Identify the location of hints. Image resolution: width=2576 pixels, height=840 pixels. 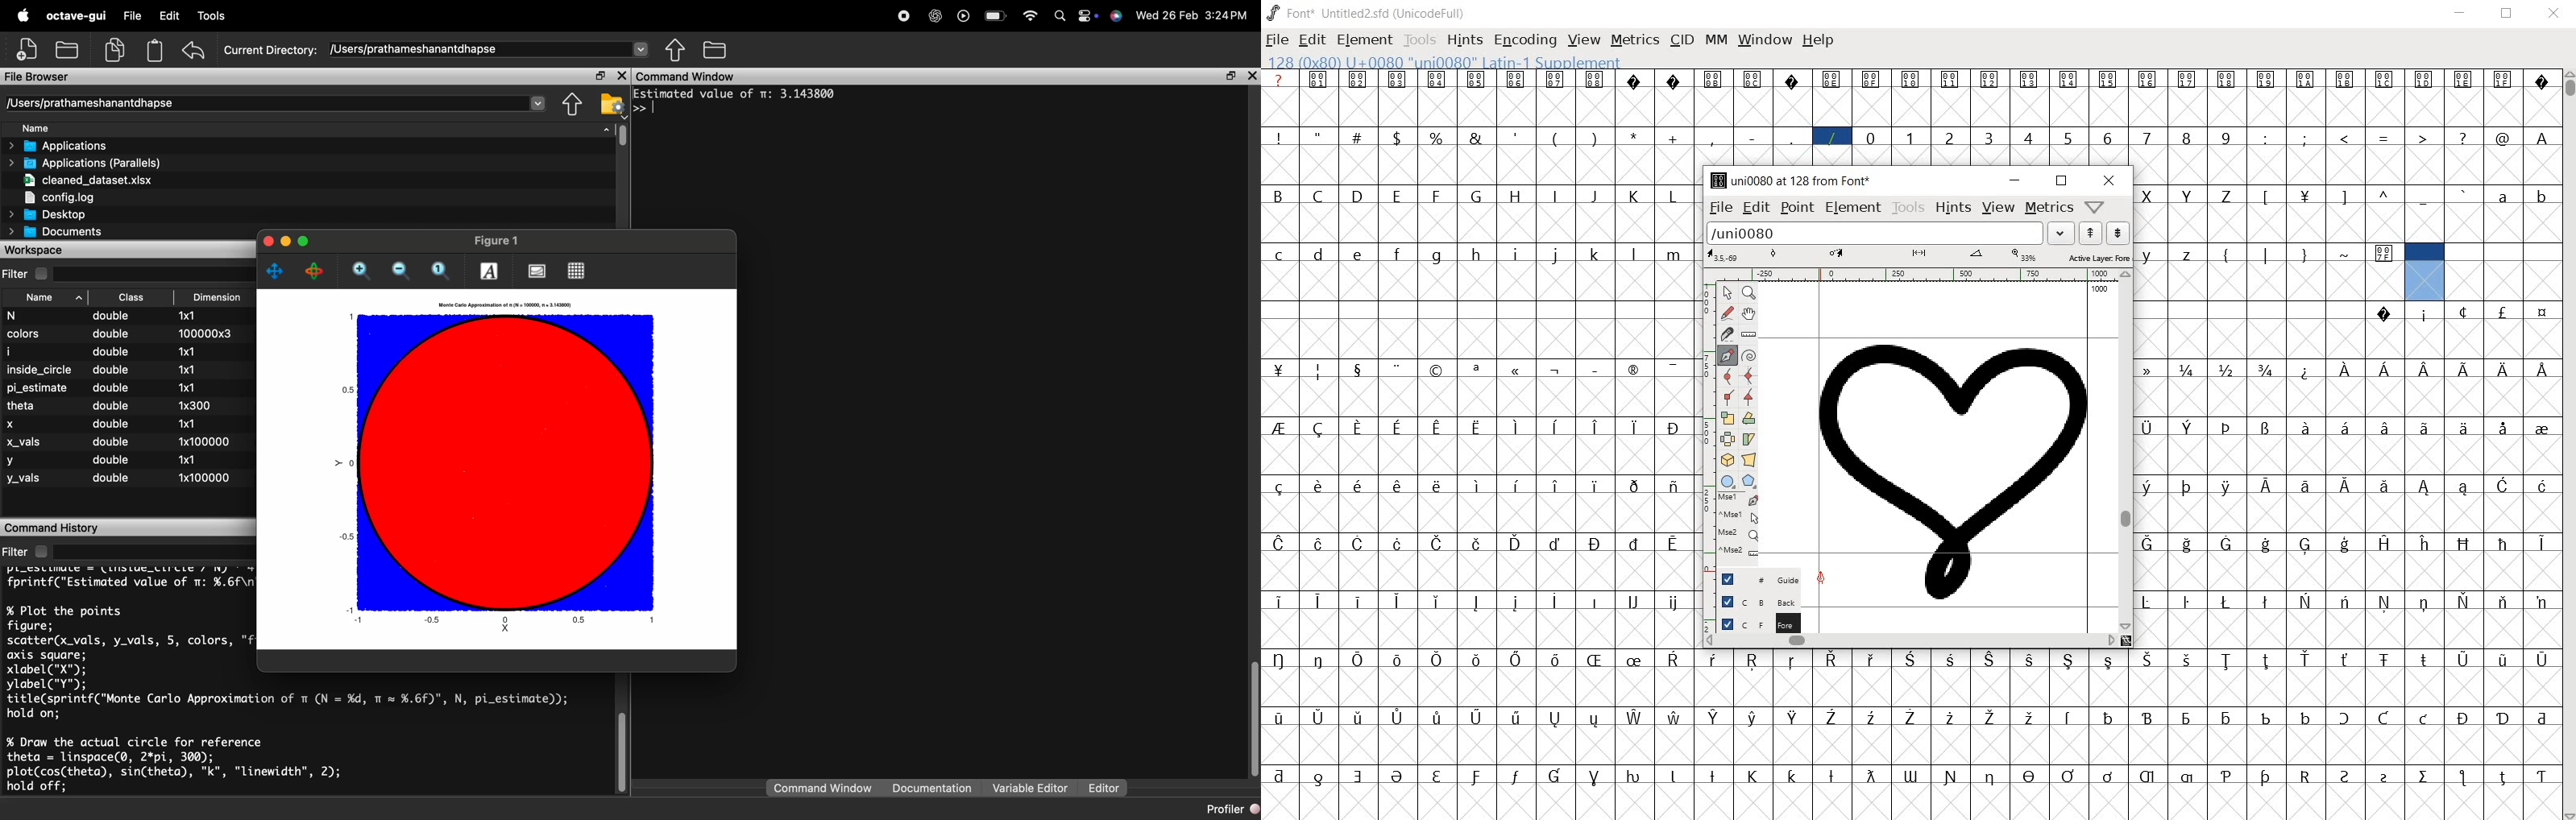
(1951, 207).